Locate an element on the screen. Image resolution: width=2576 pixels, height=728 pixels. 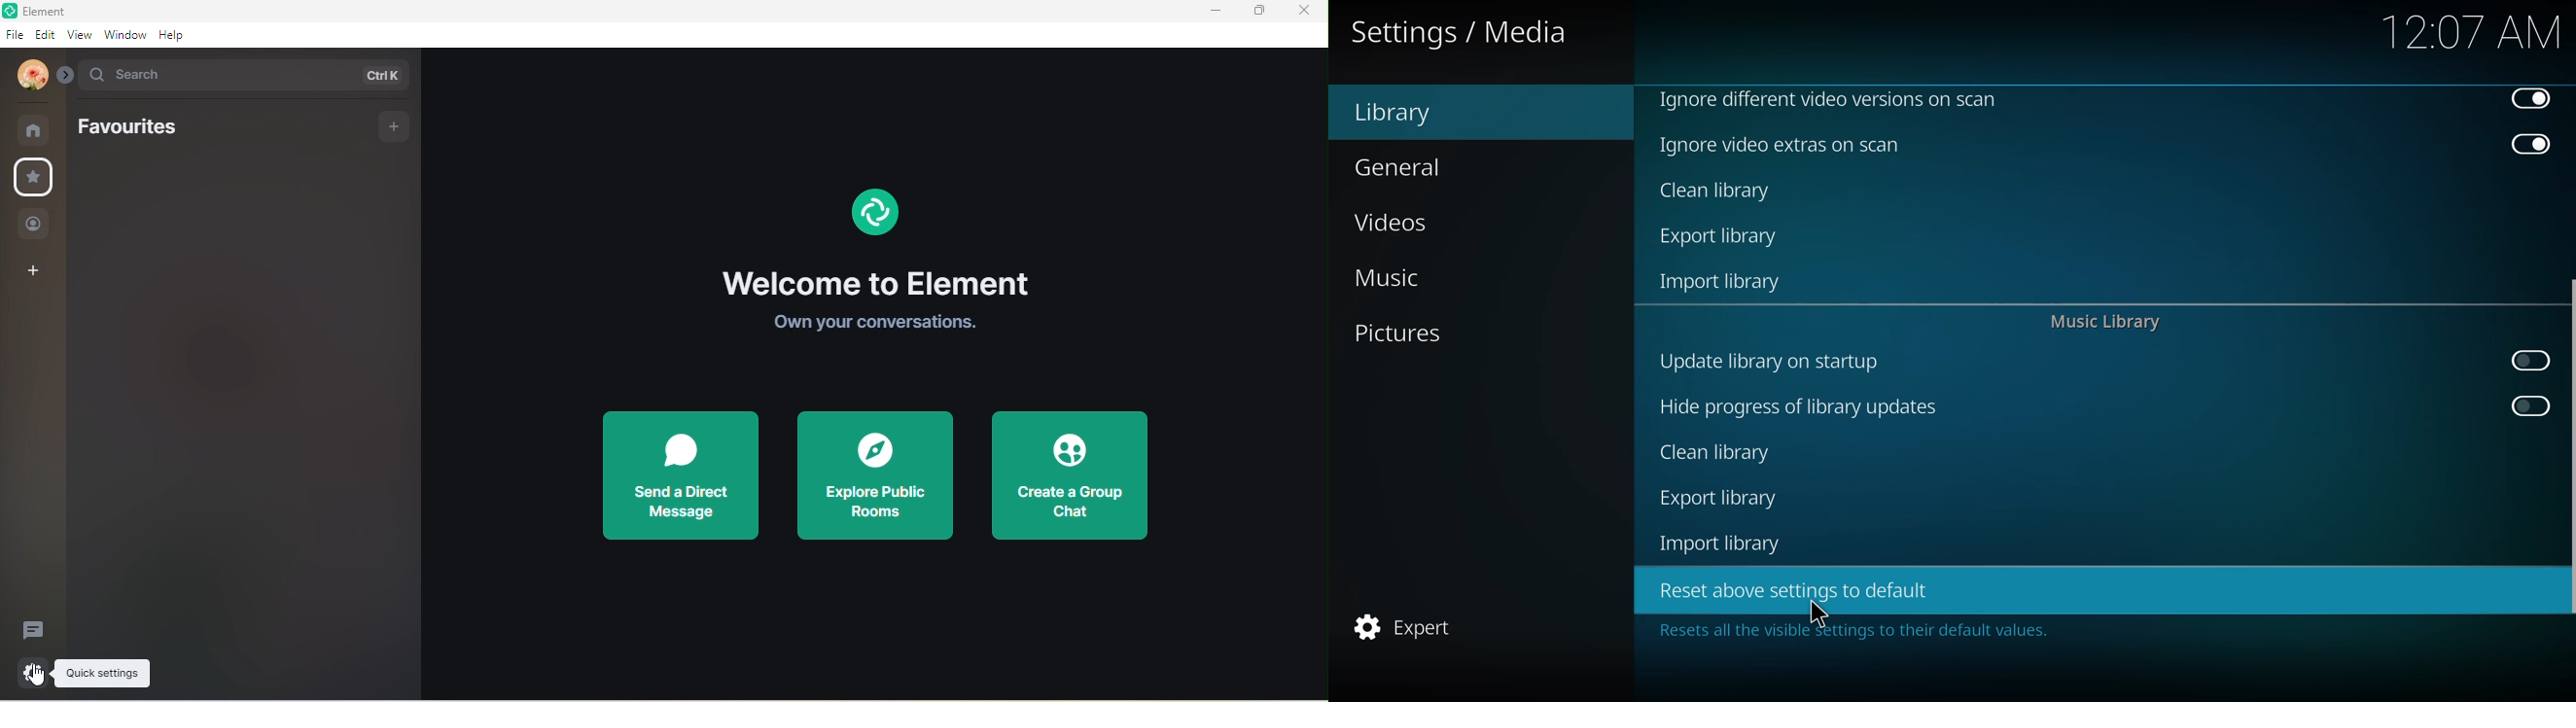
favourite is located at coordinates (35, 178).